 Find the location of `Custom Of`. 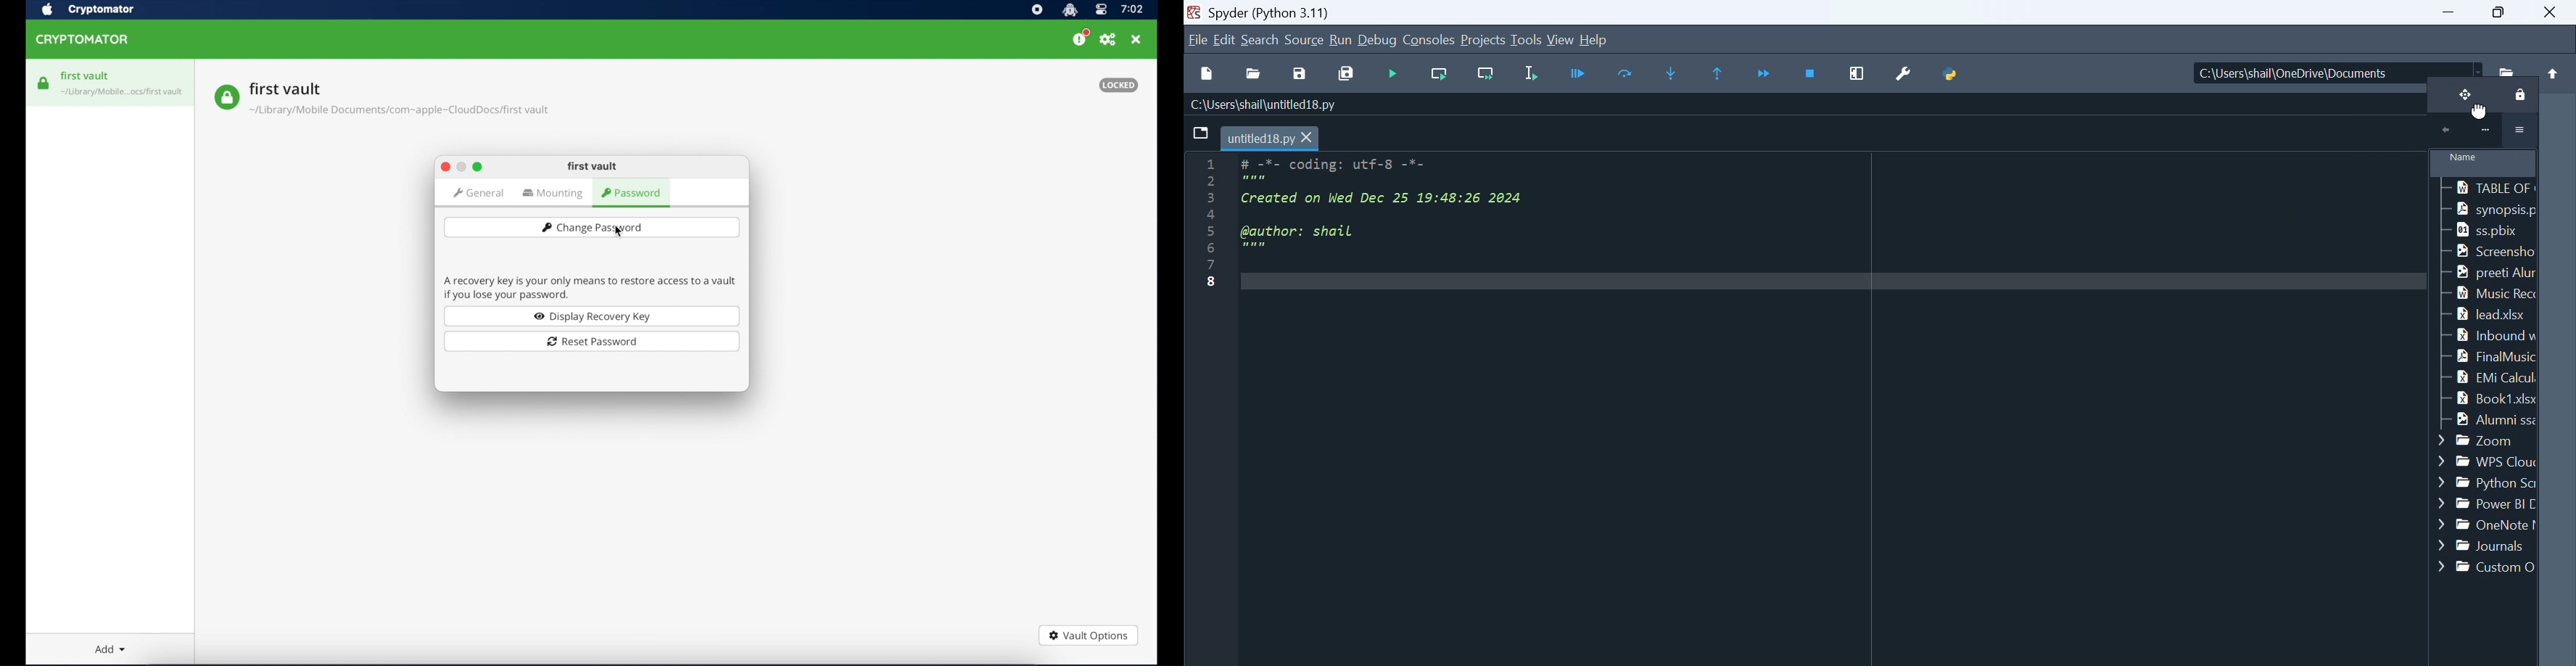

Custom Of is located at coordinates (2483, 567).